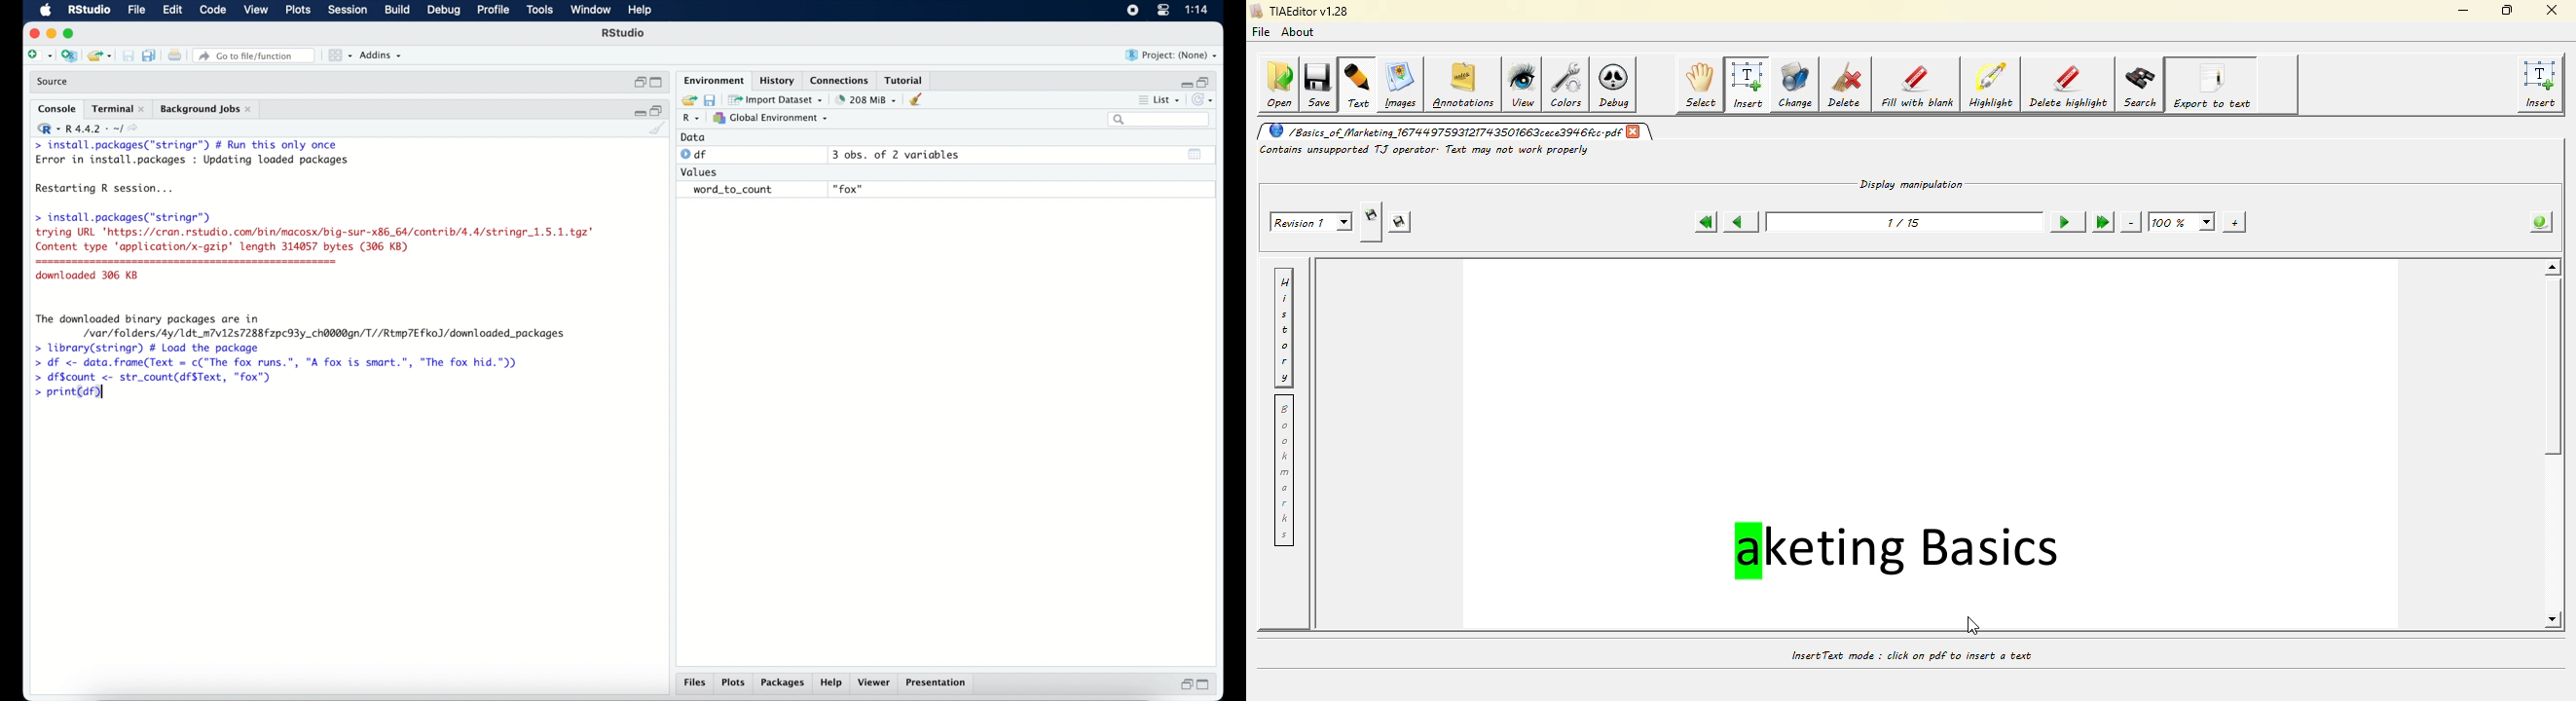 The width and height of the screenshot is (2576, 728). Describe the element at coordinates (693, 137) in the screenshot. I see `data` at that location.